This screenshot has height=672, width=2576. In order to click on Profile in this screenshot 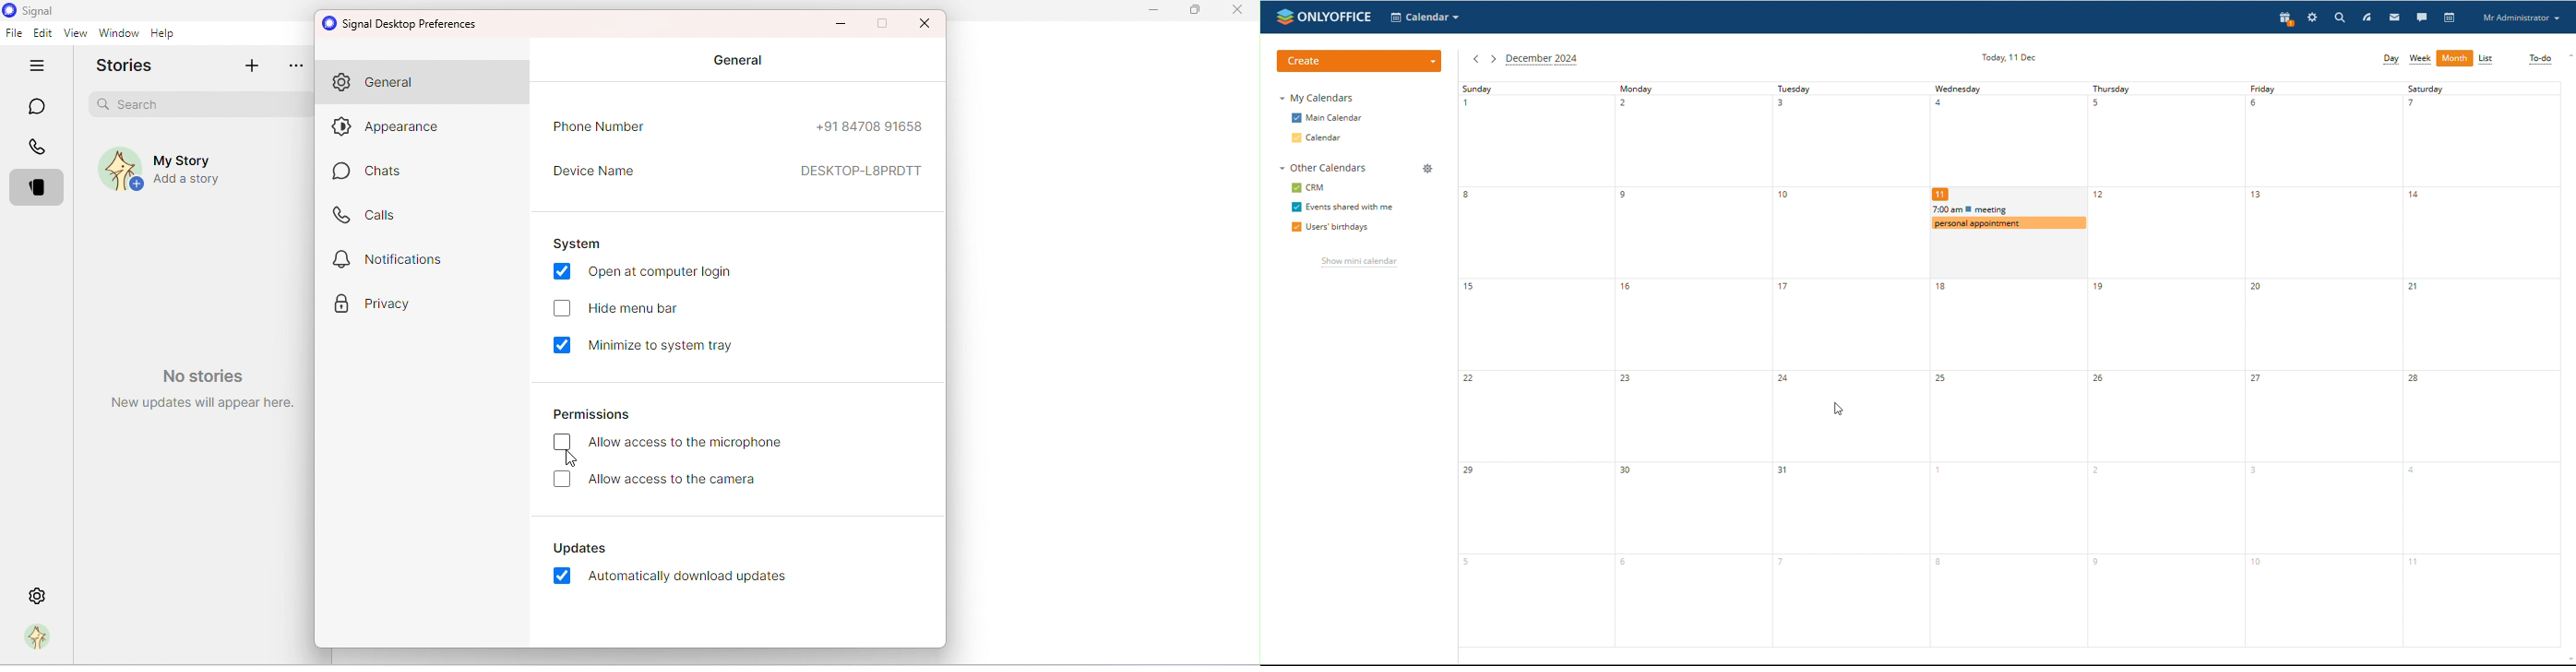, I will do `click(42, 639)`.